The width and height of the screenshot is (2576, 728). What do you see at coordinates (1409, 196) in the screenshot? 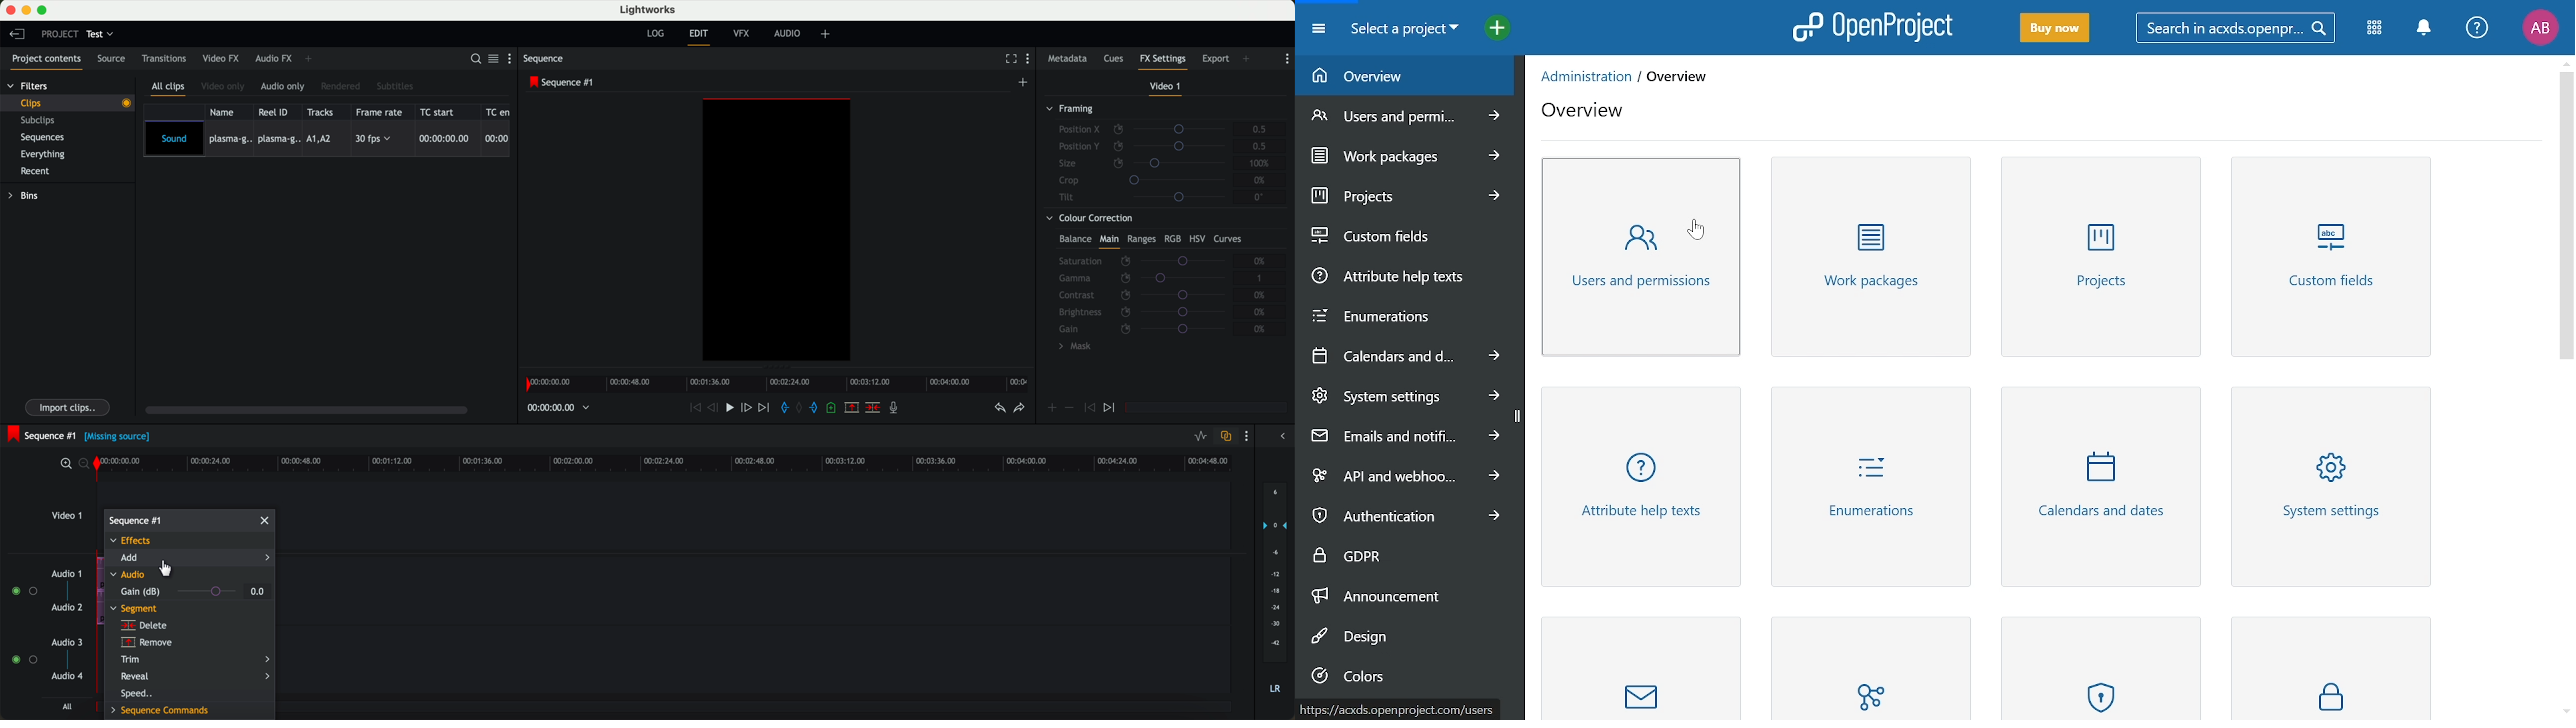
I see `Projects` at bounding box center [1409, 196].